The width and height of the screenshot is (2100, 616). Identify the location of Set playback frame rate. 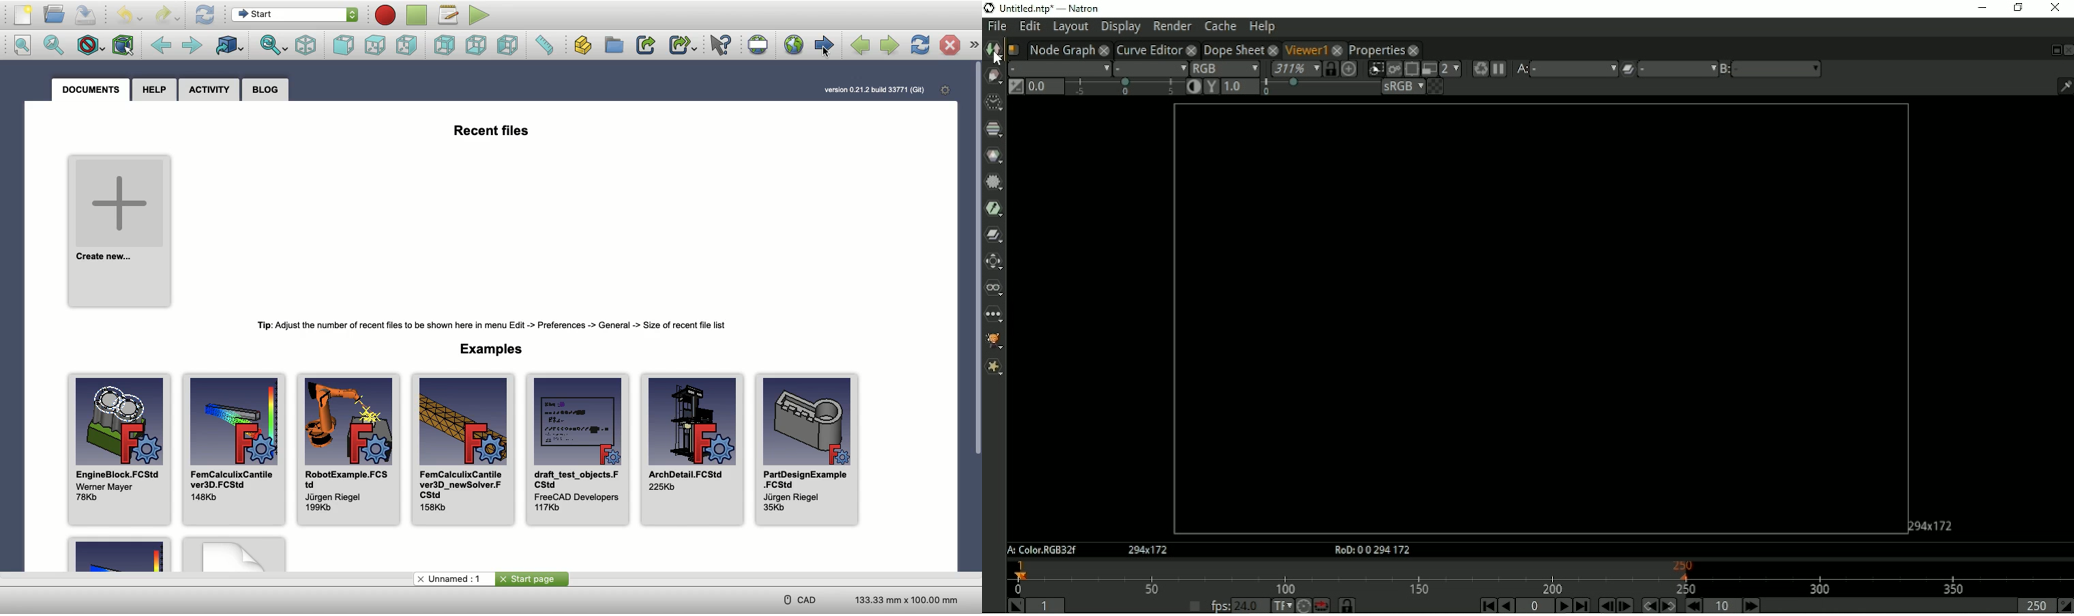
(1193, 604).